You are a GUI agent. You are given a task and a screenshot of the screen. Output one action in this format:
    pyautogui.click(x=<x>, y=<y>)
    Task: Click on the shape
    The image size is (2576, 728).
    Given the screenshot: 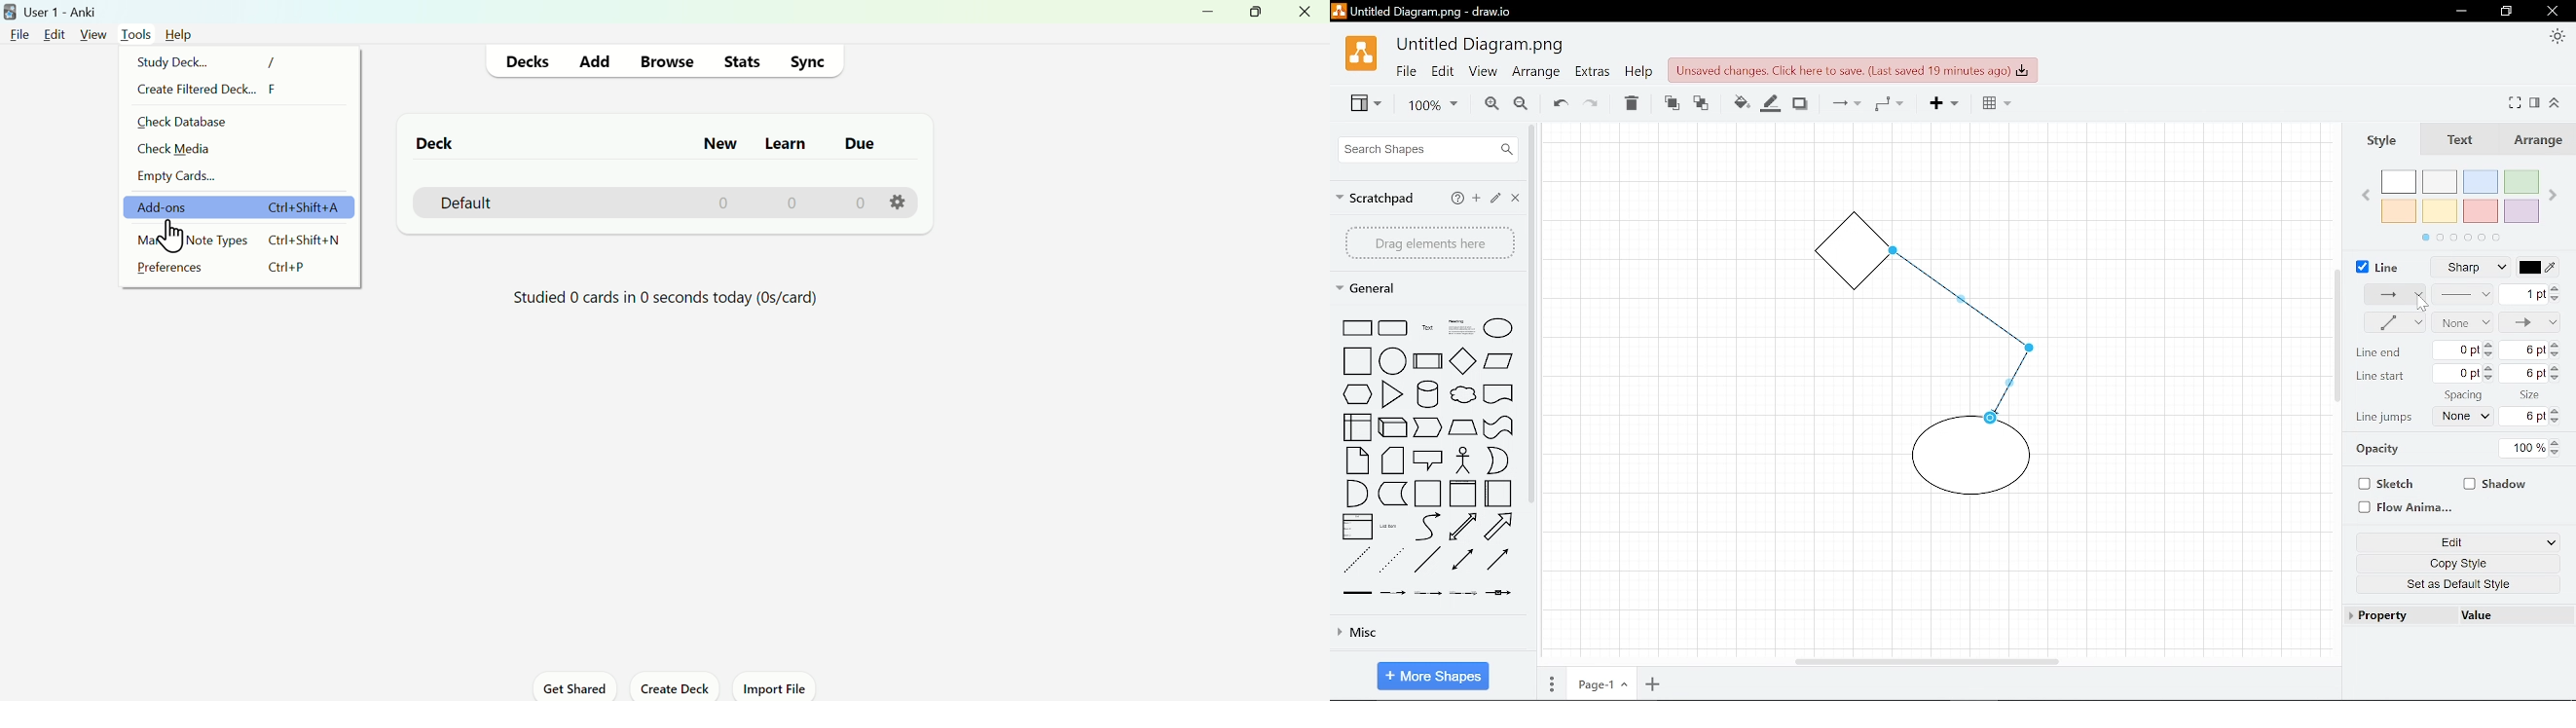 What is the action you would take?
    pyautogui.click(x=1392, y=394)
    